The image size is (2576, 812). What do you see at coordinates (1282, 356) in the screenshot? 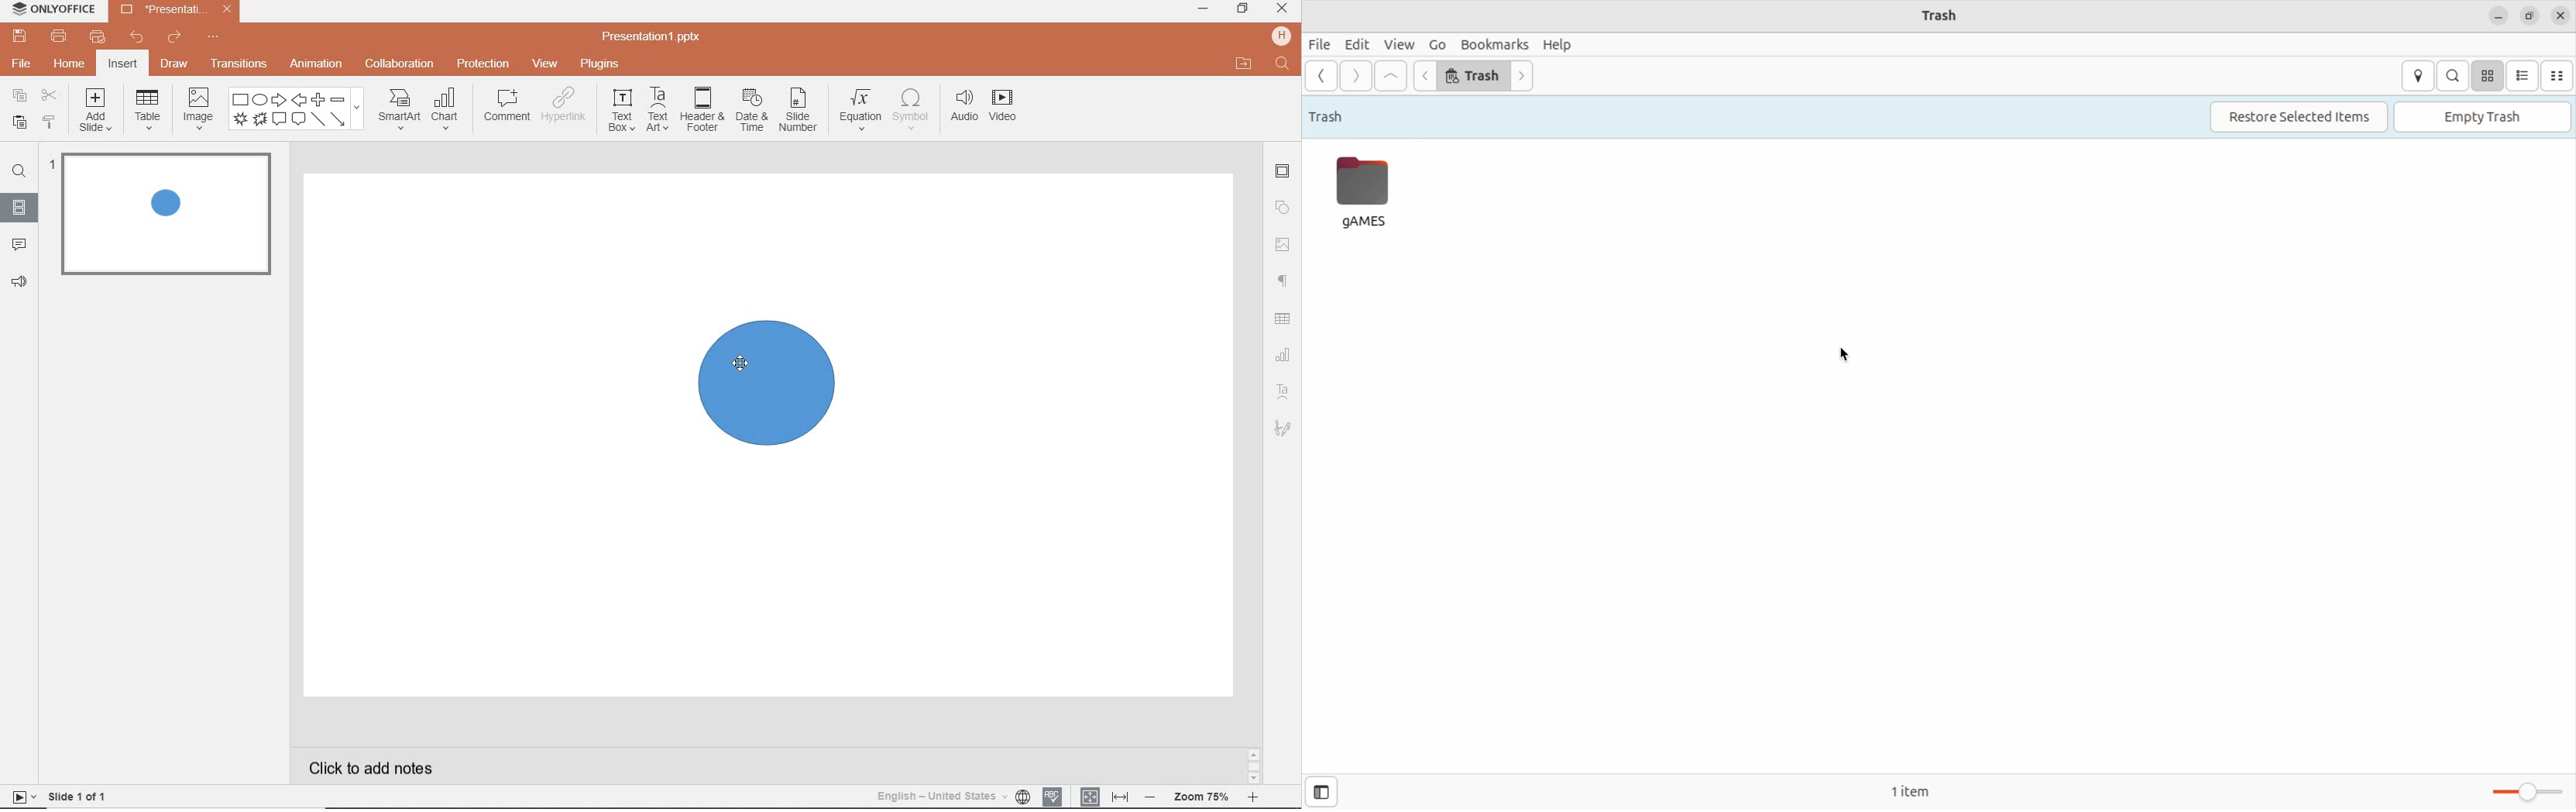
I see `chart` at bounding box center [1282, 356].